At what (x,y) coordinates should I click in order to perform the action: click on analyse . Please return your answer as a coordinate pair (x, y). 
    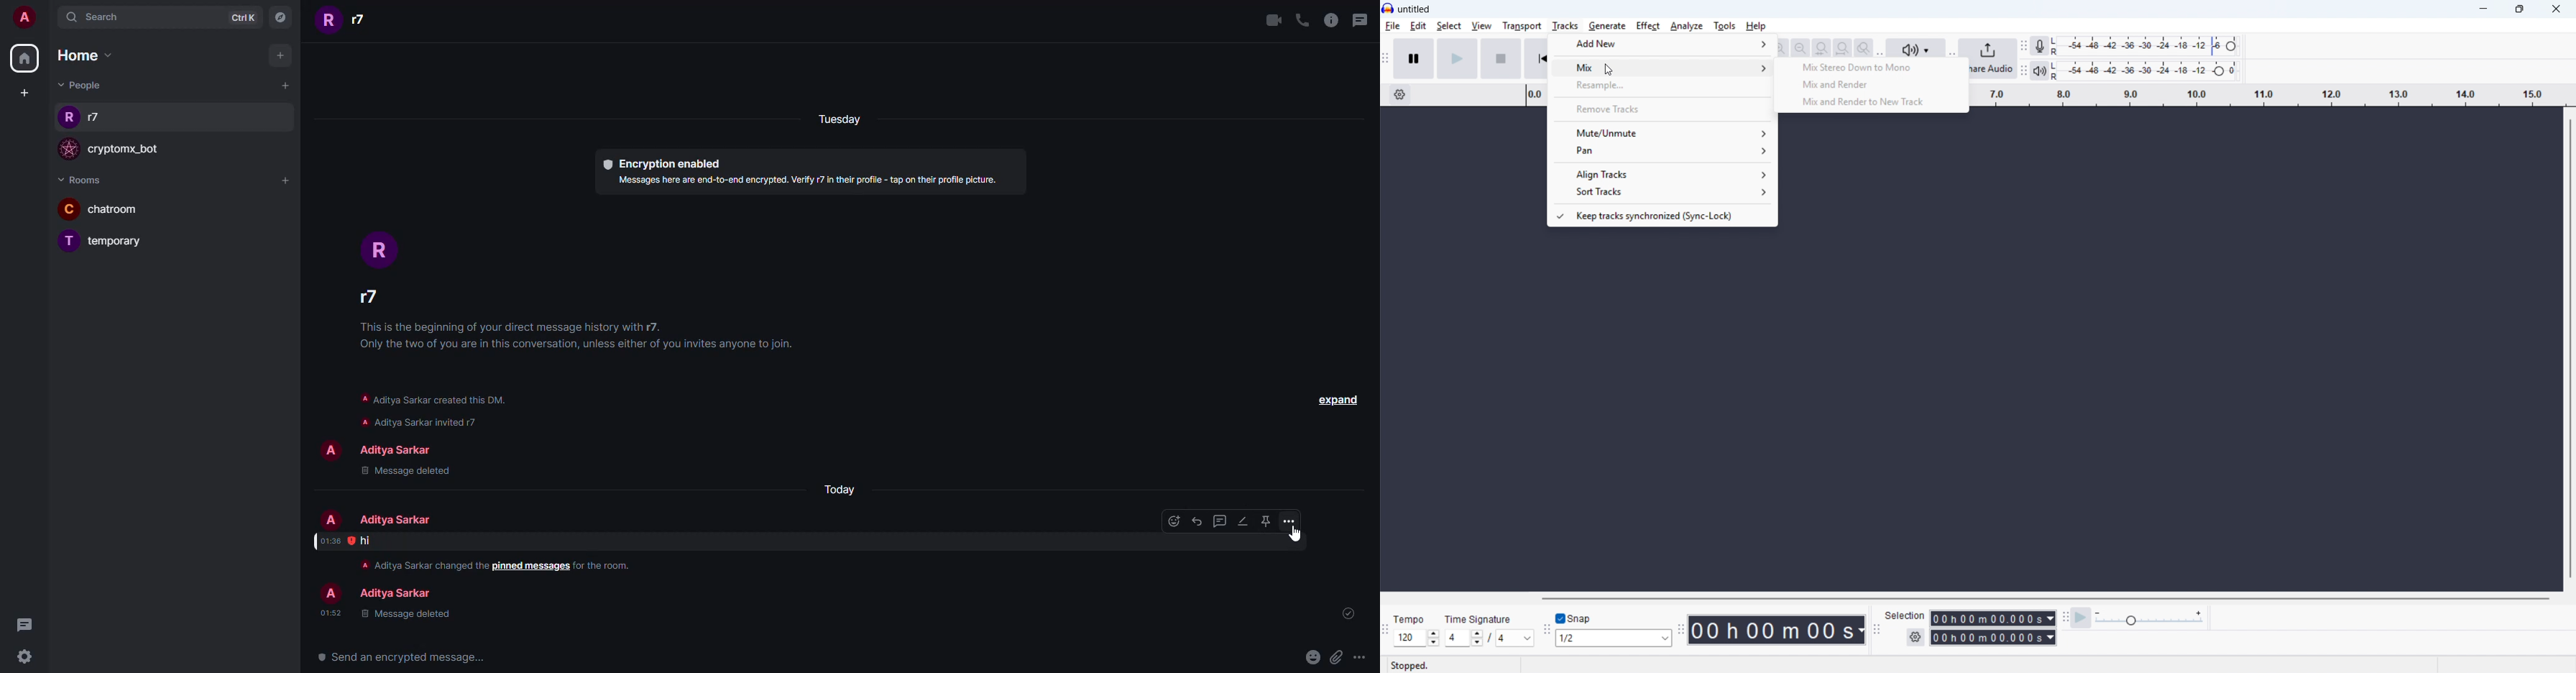
    Looking at the image, I should click on (1687, 26).